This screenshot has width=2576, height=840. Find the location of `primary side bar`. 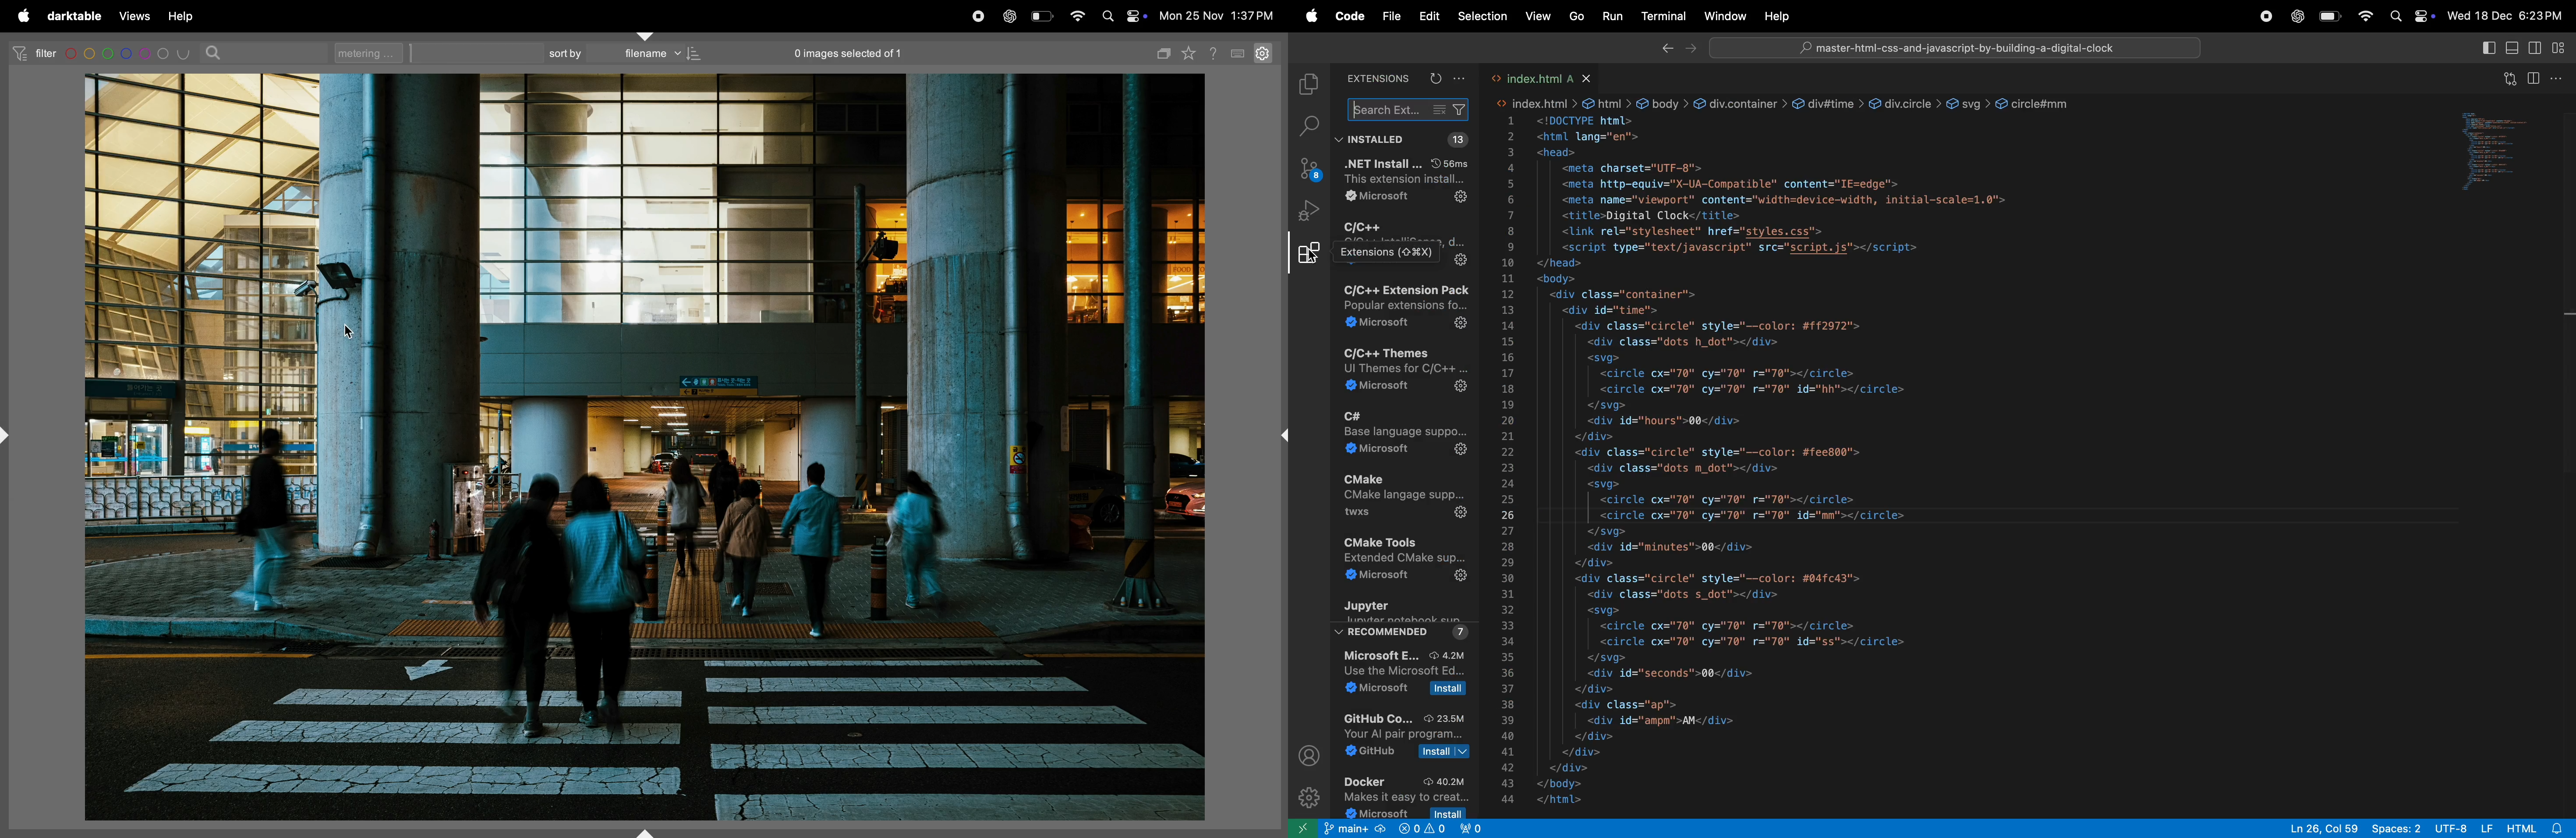

primary side bar is located at coordinates (2488, 48).